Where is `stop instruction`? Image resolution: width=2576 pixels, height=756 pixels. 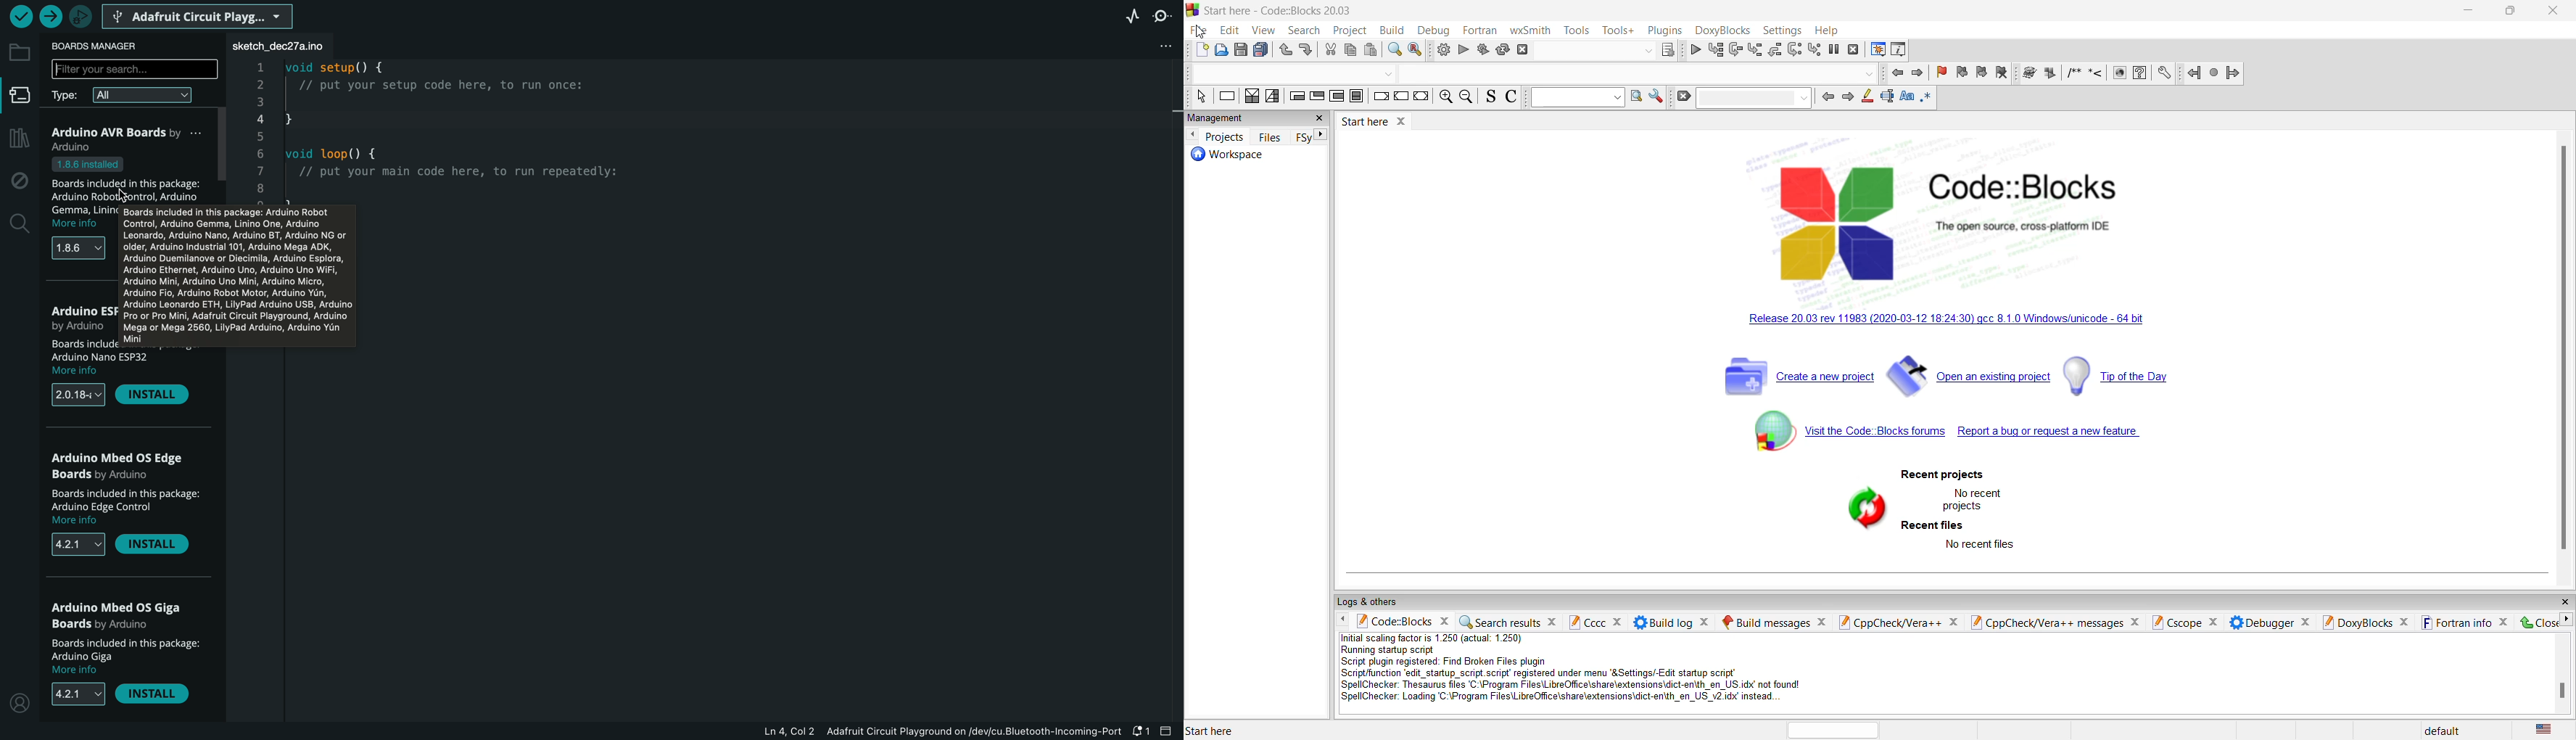
stop instruction is located at coordinates (1358, 99).